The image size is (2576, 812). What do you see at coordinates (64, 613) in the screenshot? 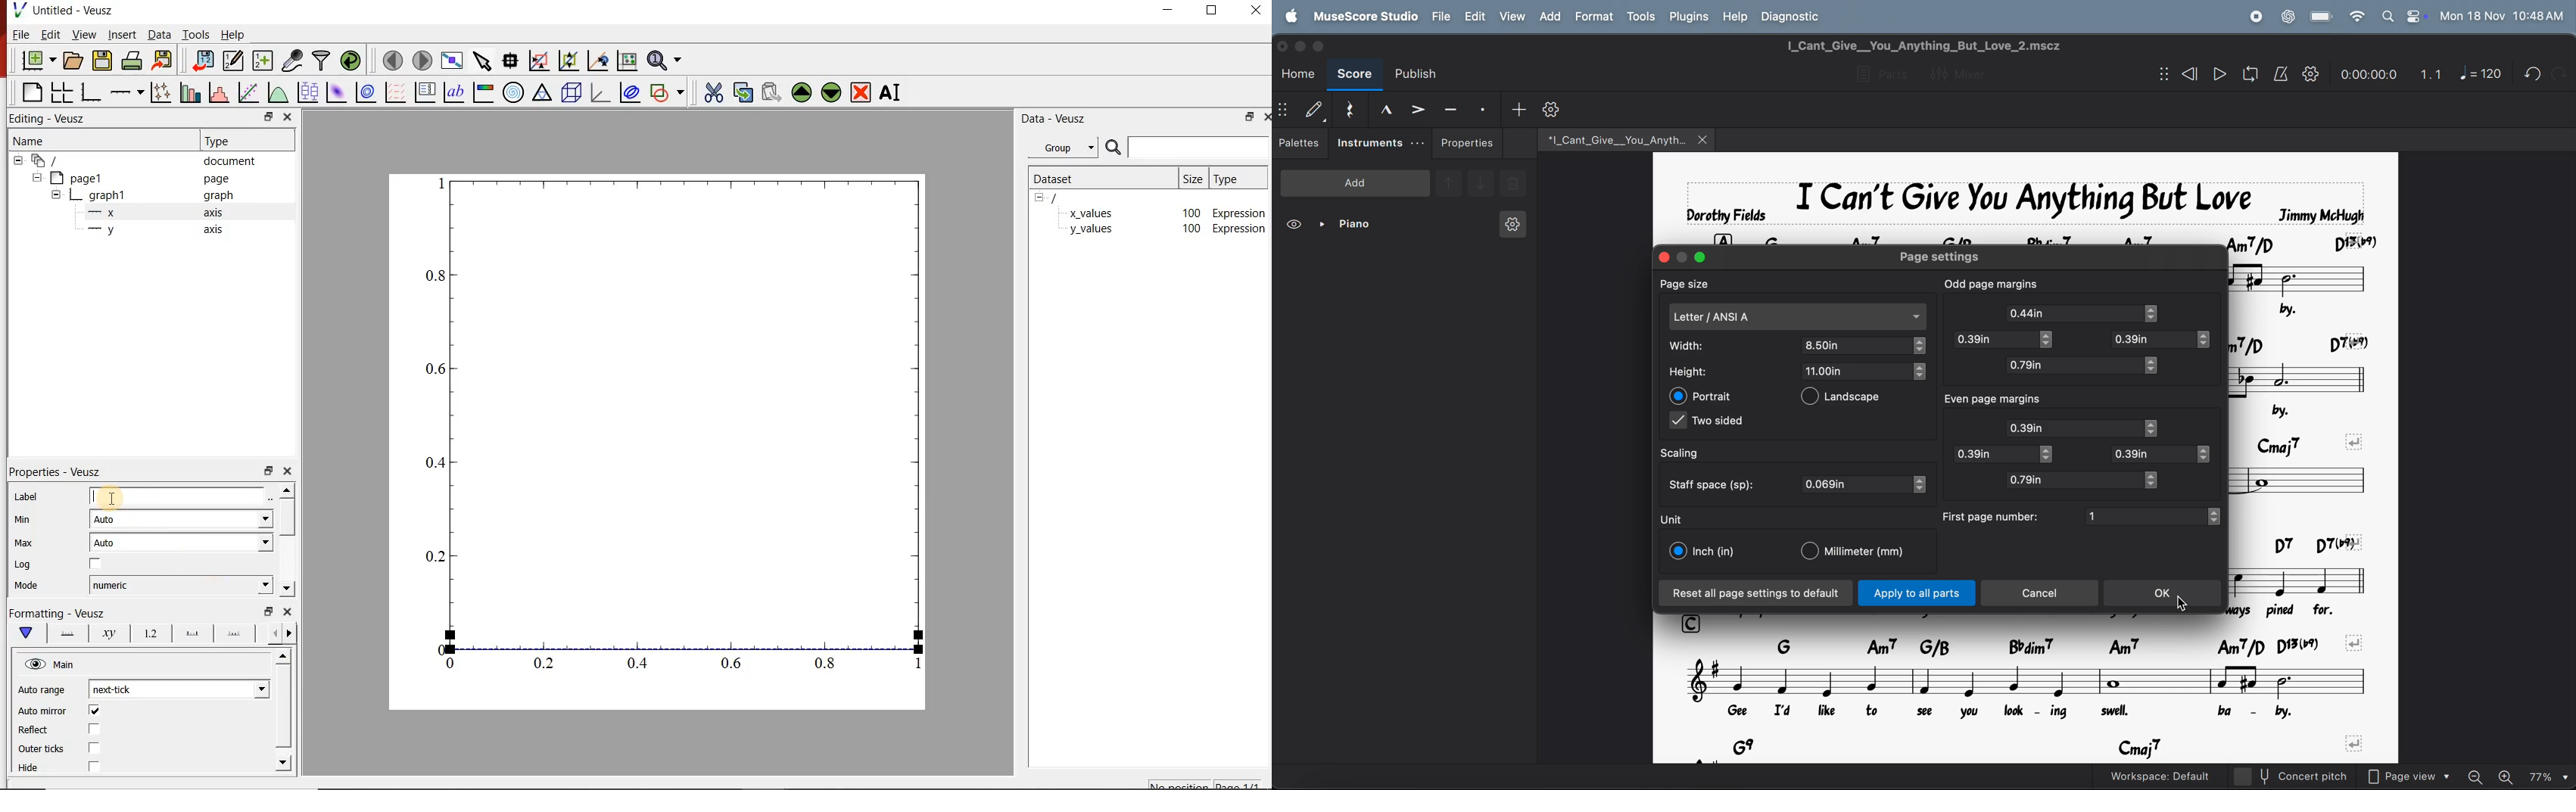
I see `|Formatting - Veusz` at bounding box center [64, 613].